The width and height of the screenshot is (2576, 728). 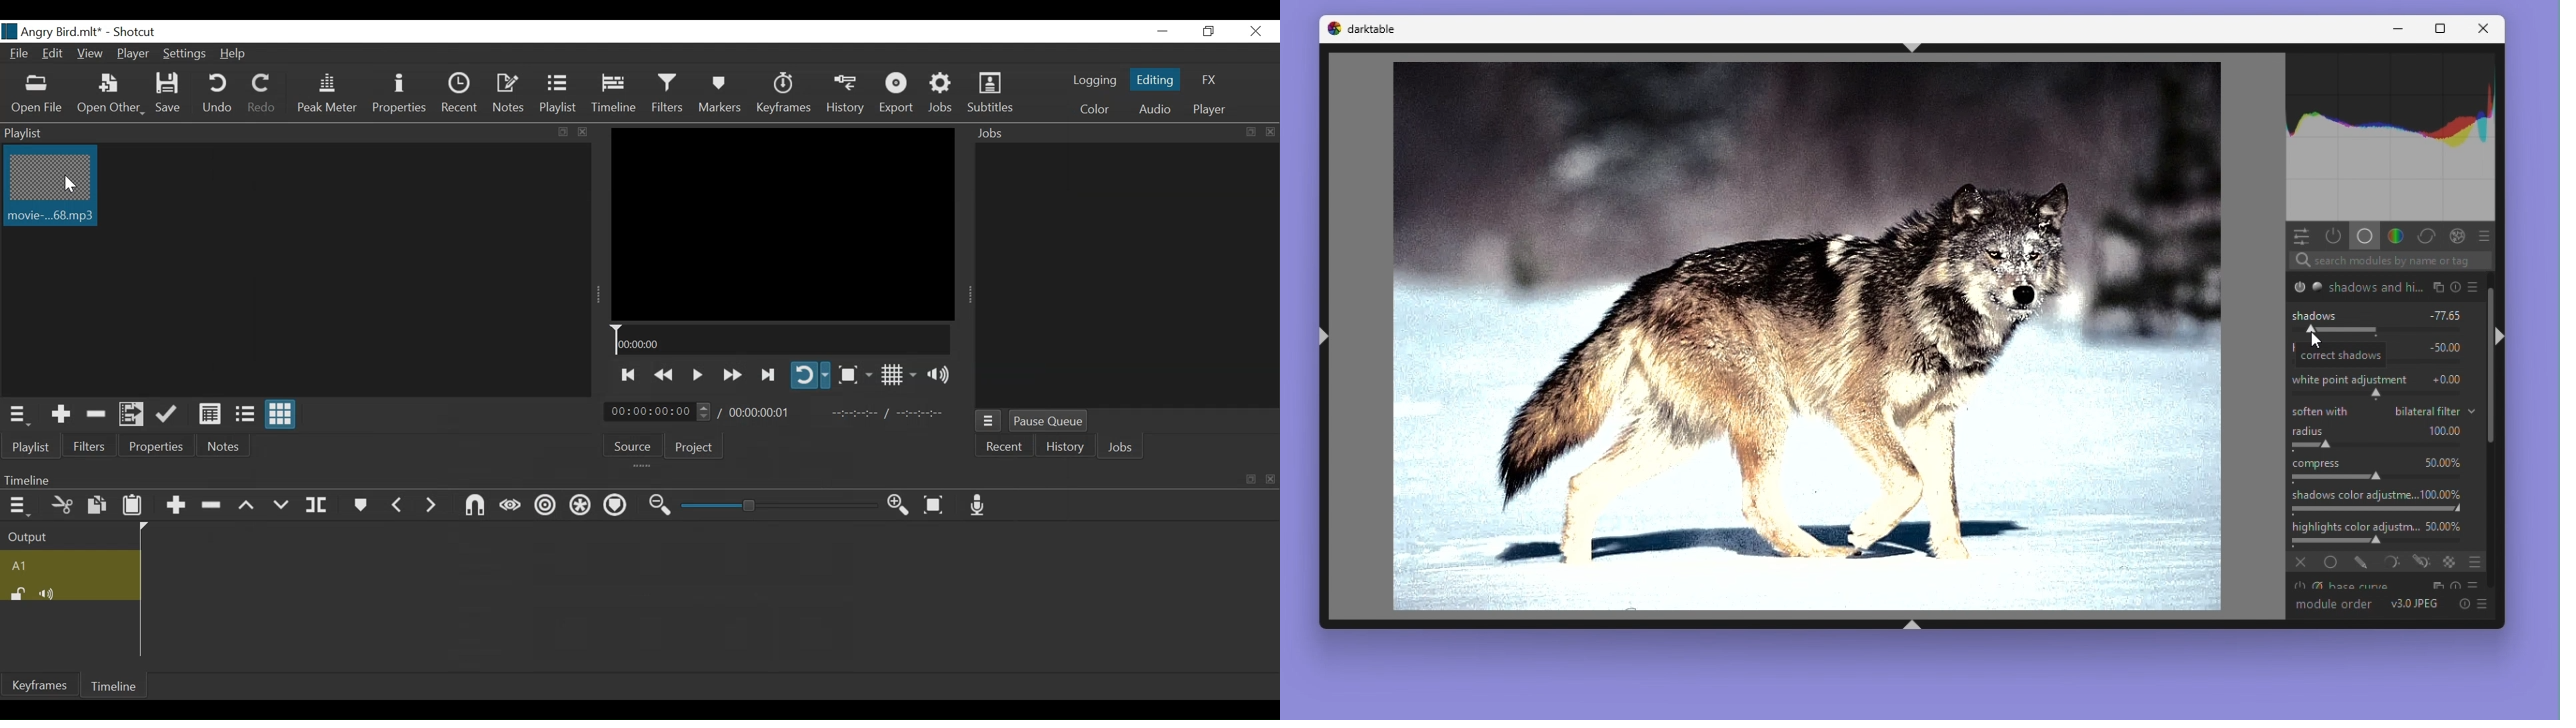 I want to click on bilateral filter, so click(x=2434, y=410).